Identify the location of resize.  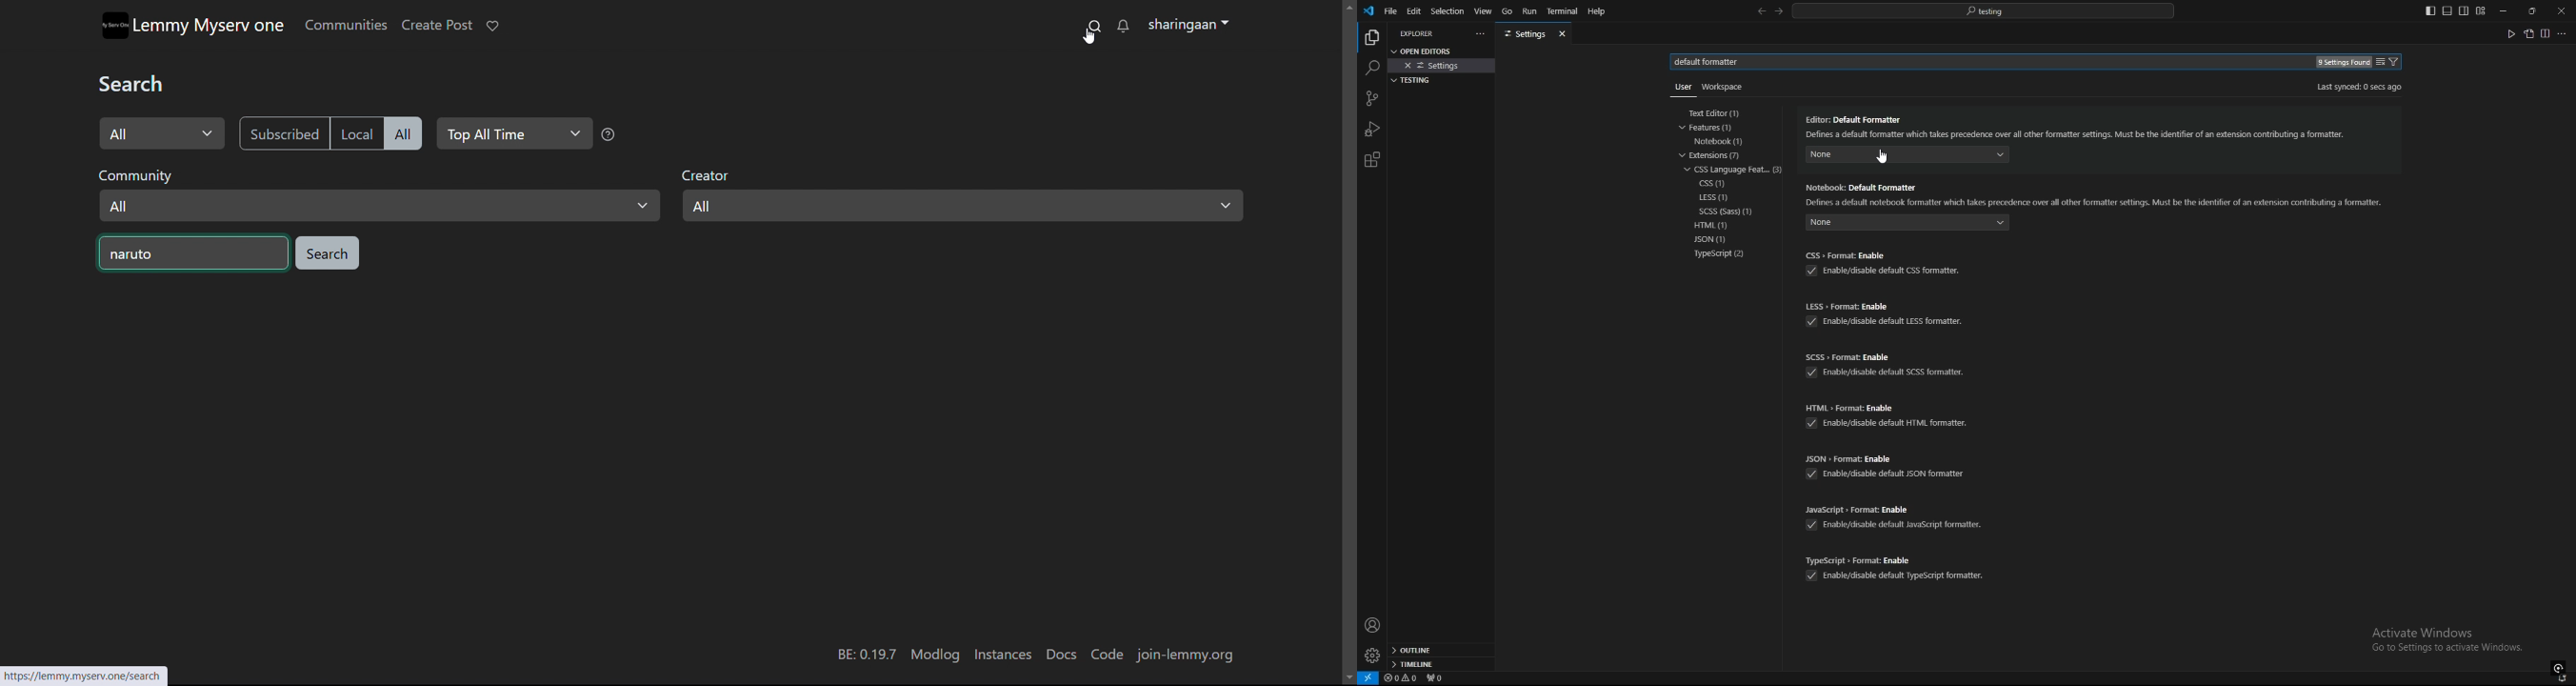
(2531, 10).